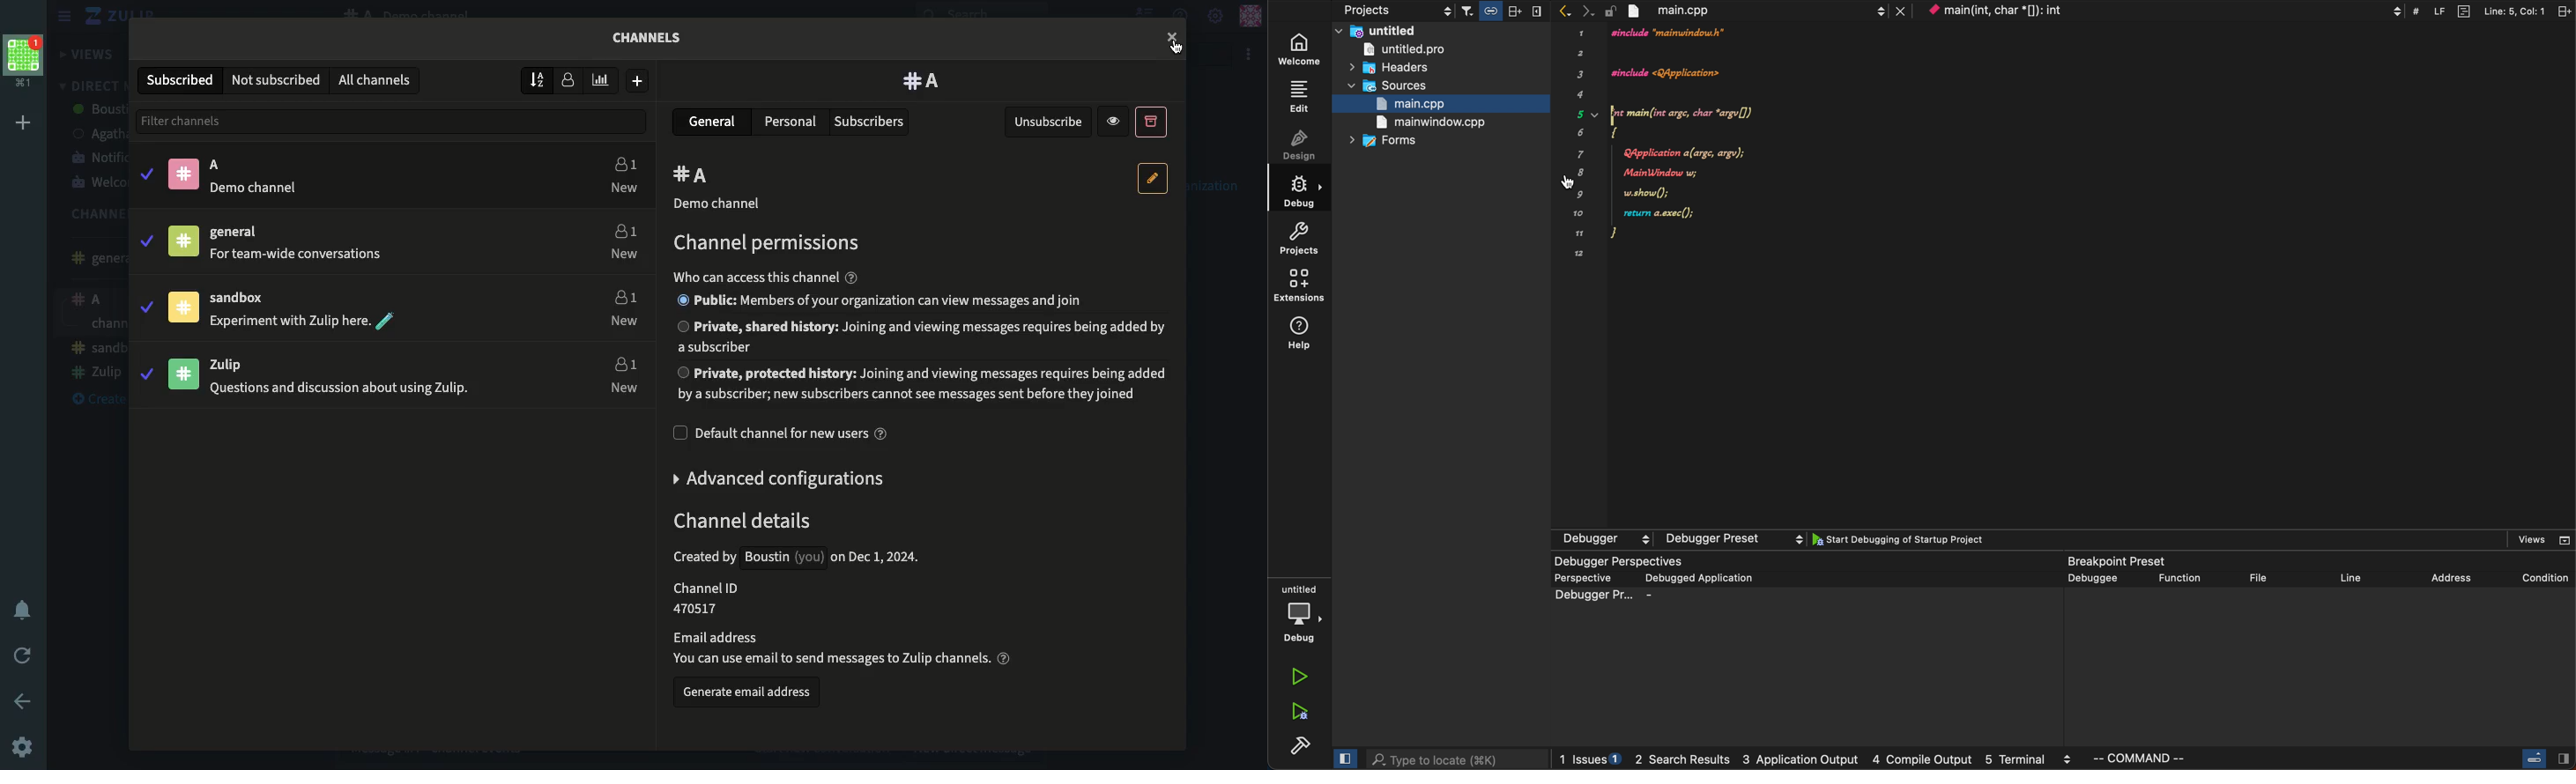 The width and height of the screenshot is (2576, 784). What do you see at coordinates (1425, 50) in the screenshot?
I see `untitled pro` at bounding box center [1425, 50].